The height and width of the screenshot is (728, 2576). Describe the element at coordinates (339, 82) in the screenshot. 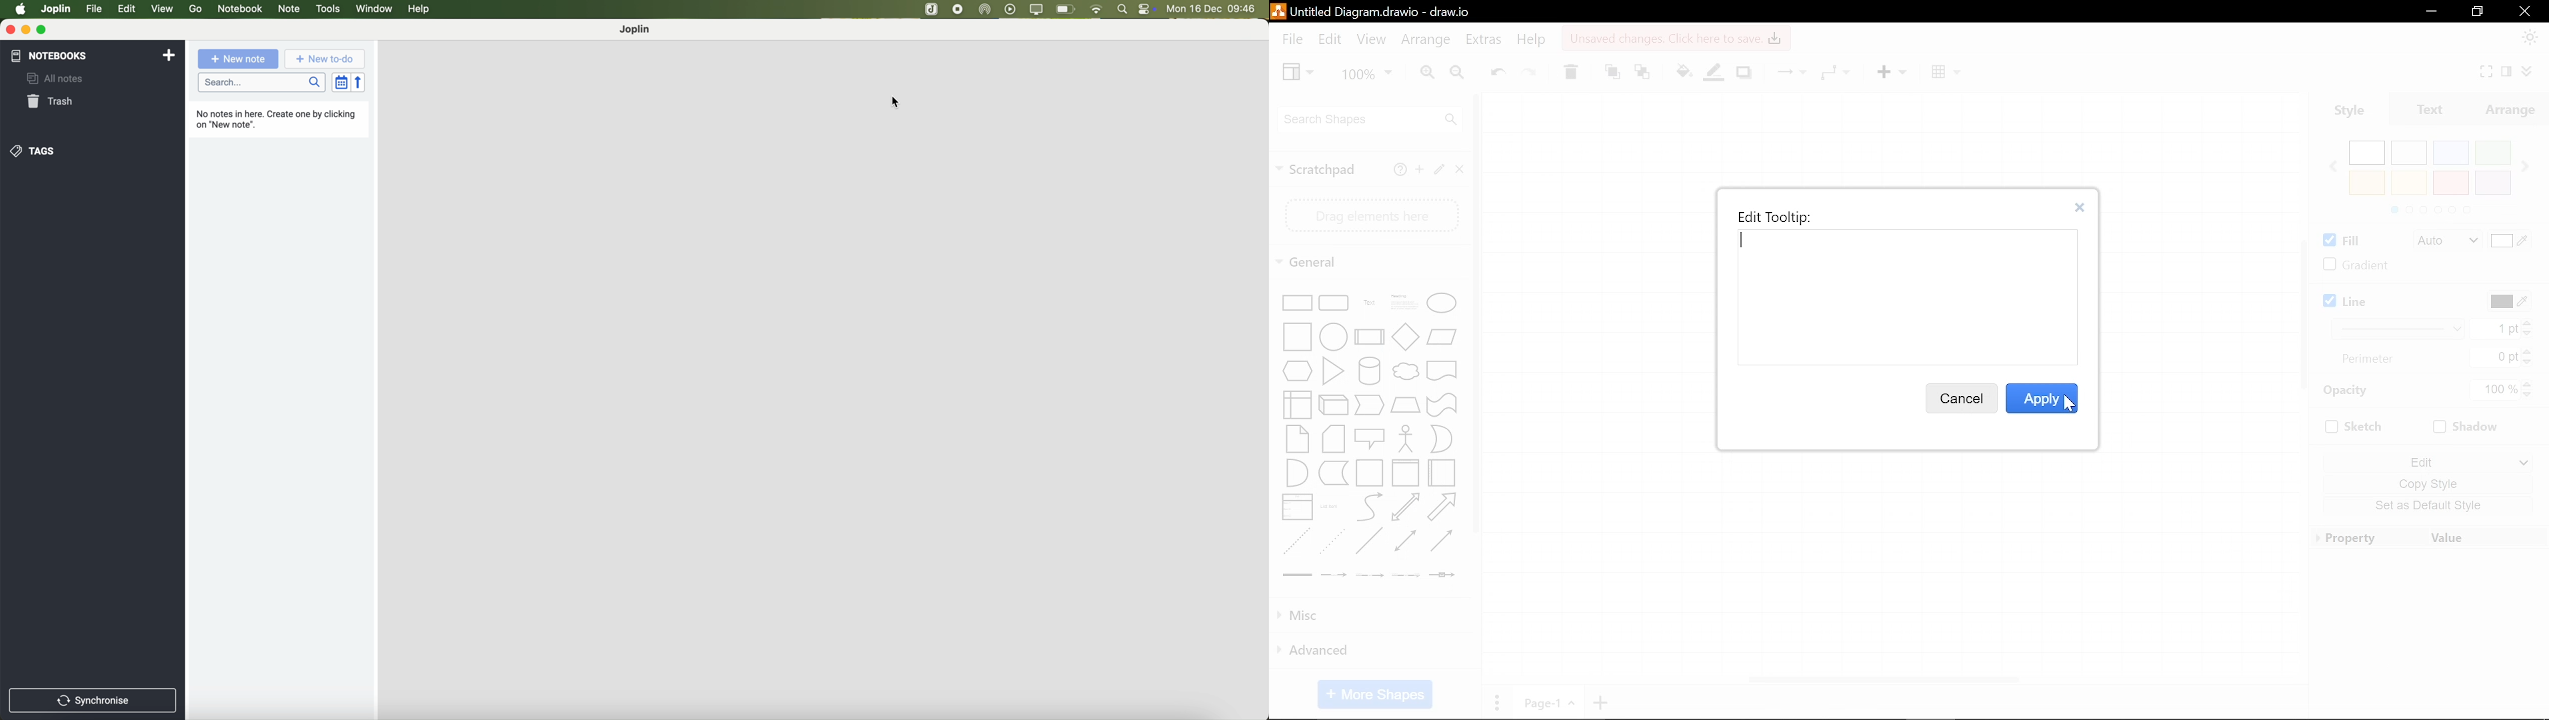

I see `toggle sort order field` at that location.